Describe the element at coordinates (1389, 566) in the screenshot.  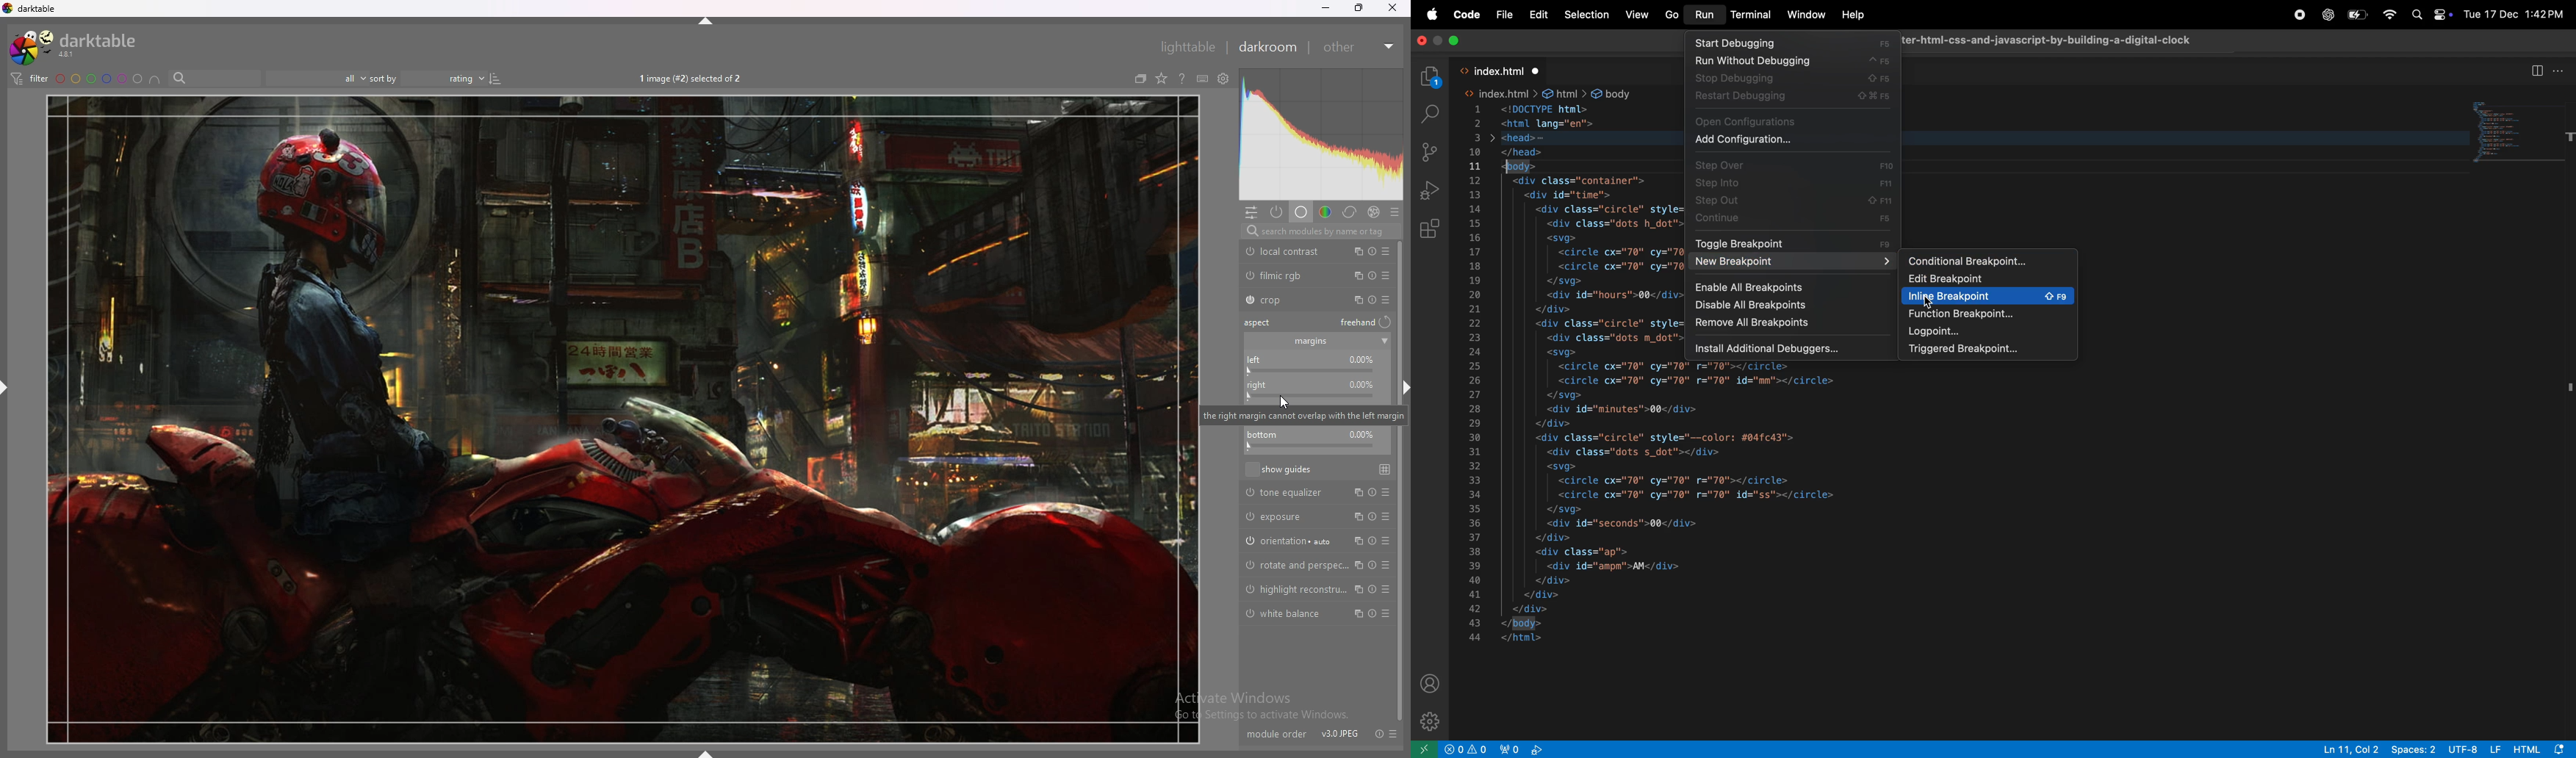
I see `presets` at that location.